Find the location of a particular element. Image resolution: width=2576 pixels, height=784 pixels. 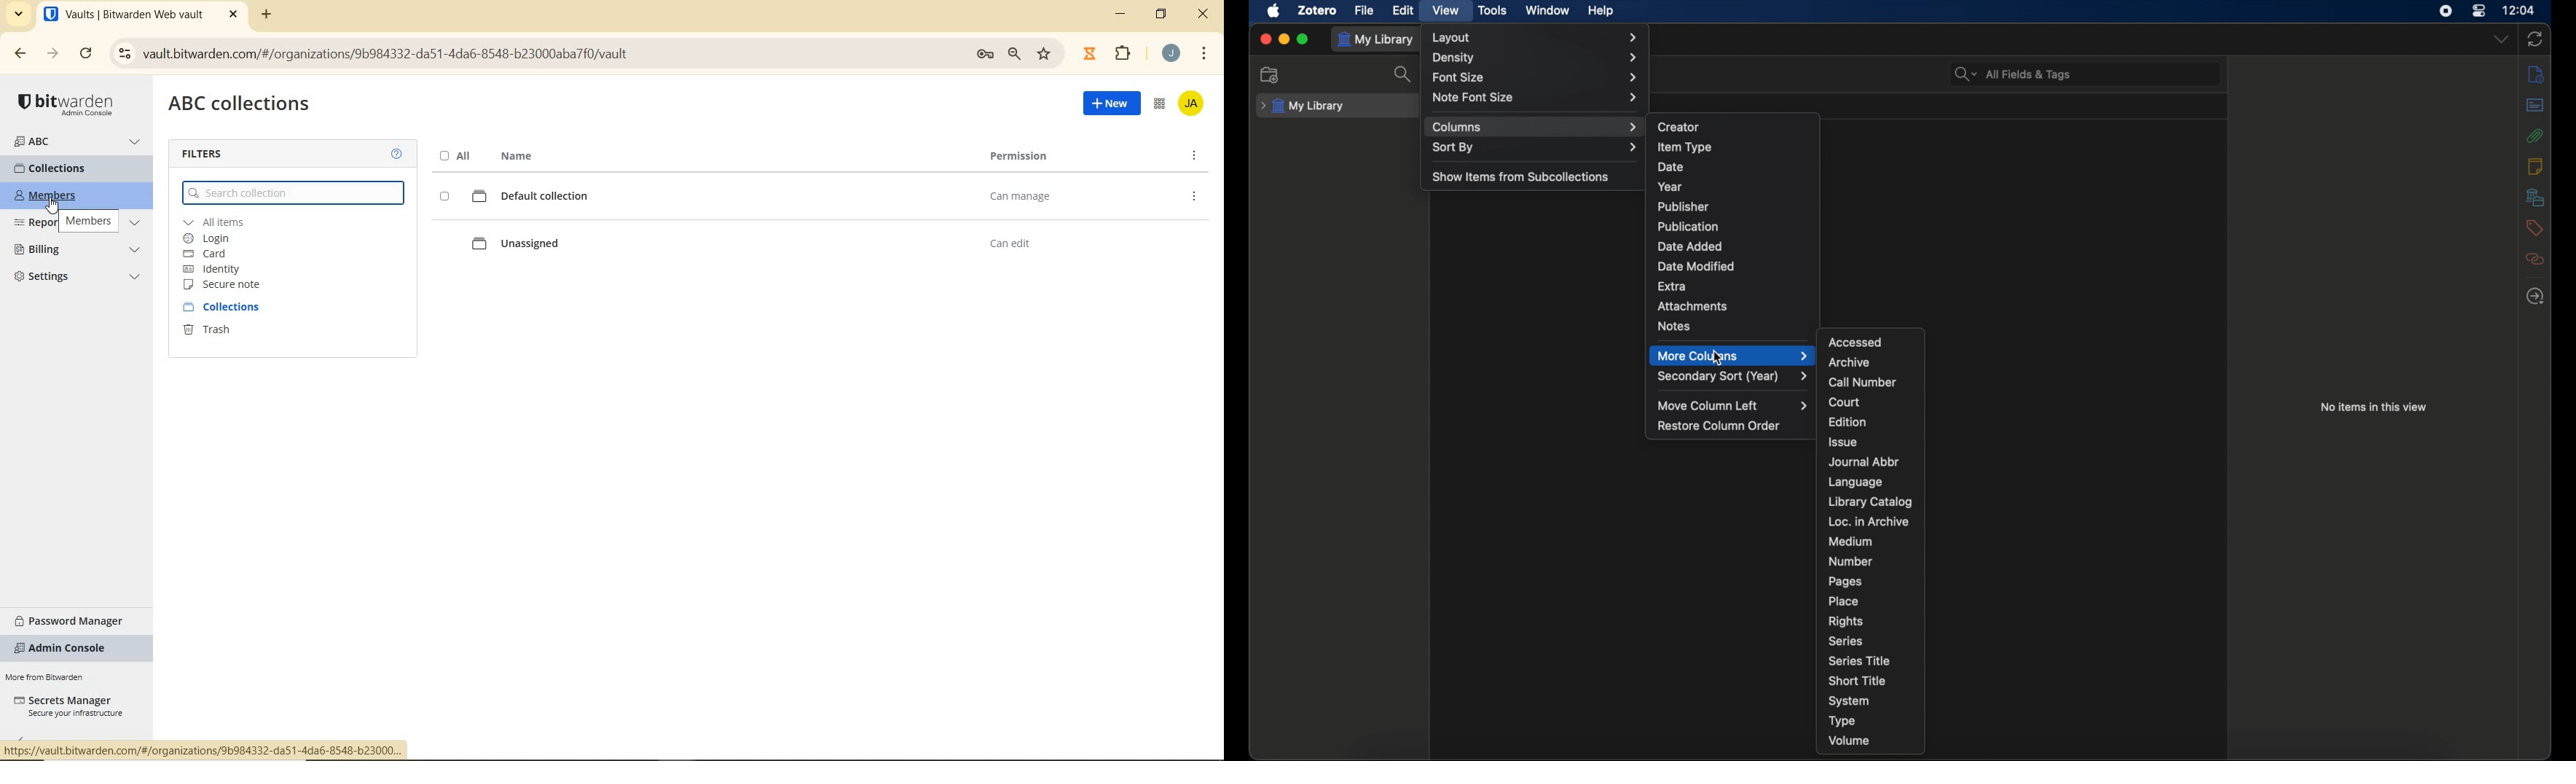

move column left is located at coordinates (1731, 405).